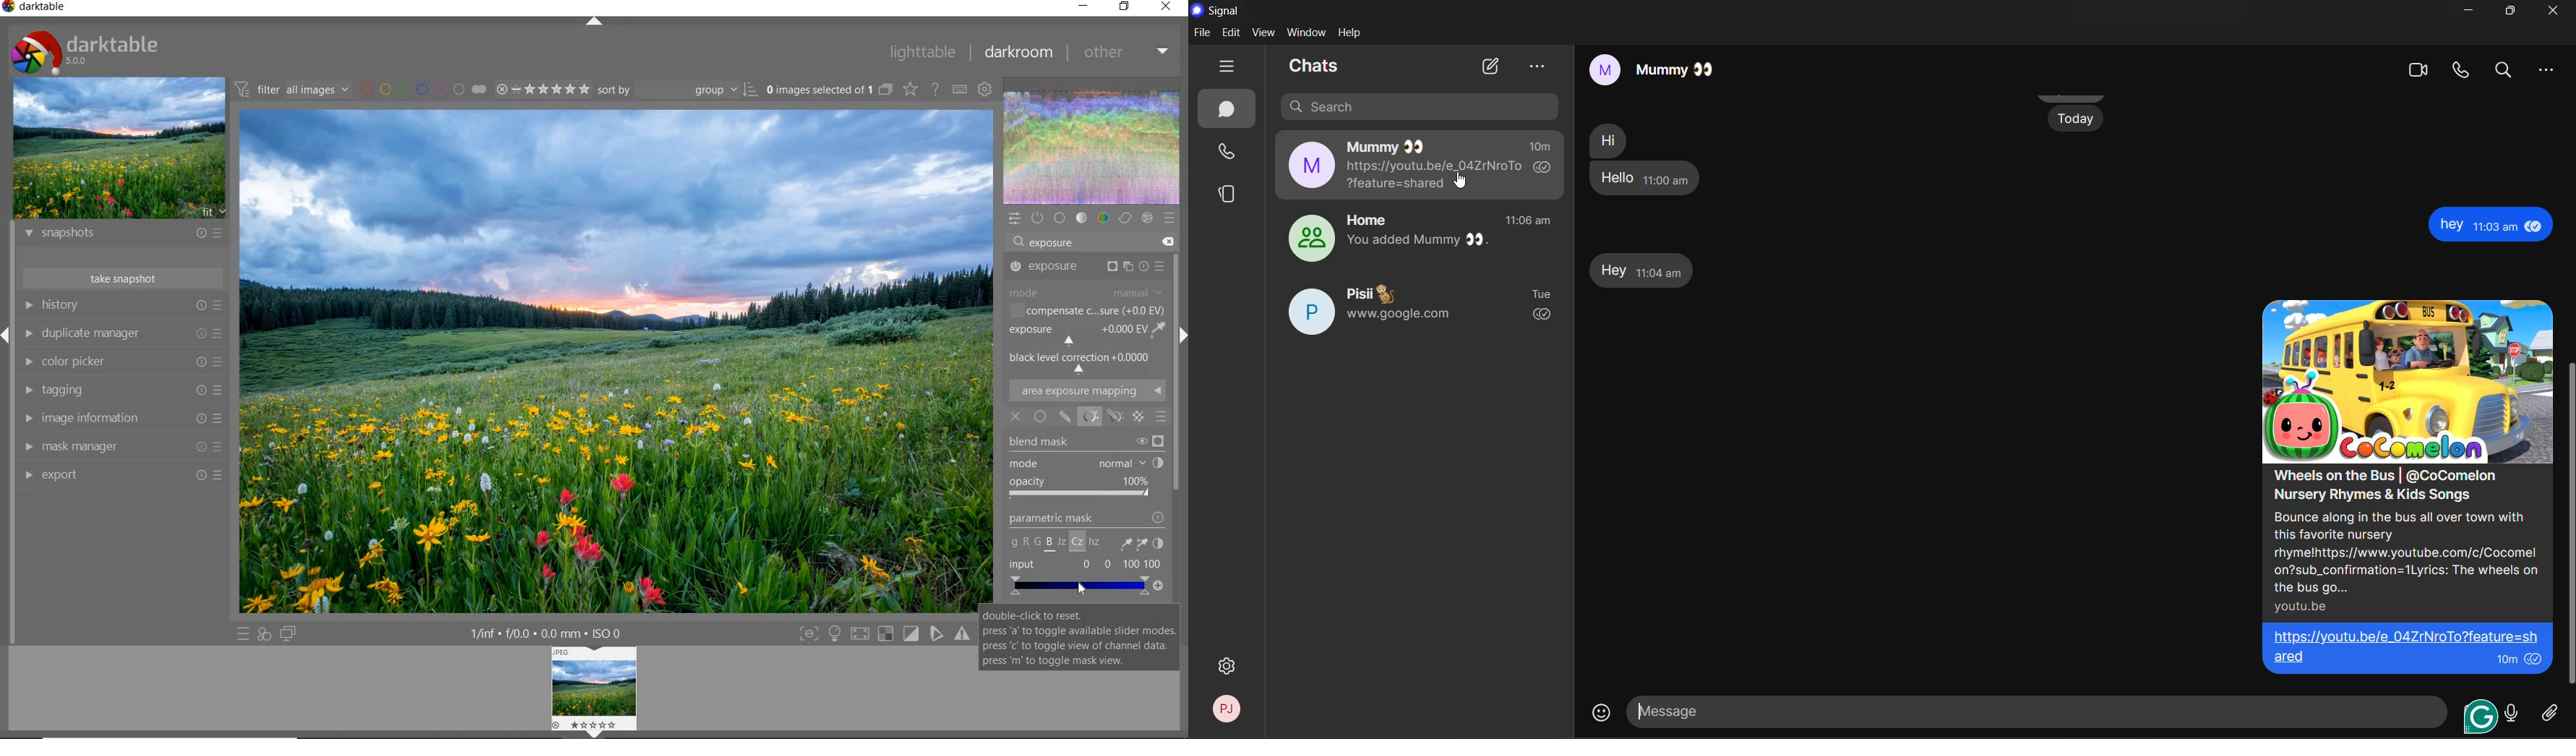 This screenshot has width=2576, height=756. I want to click on base, so click(1061, 218).